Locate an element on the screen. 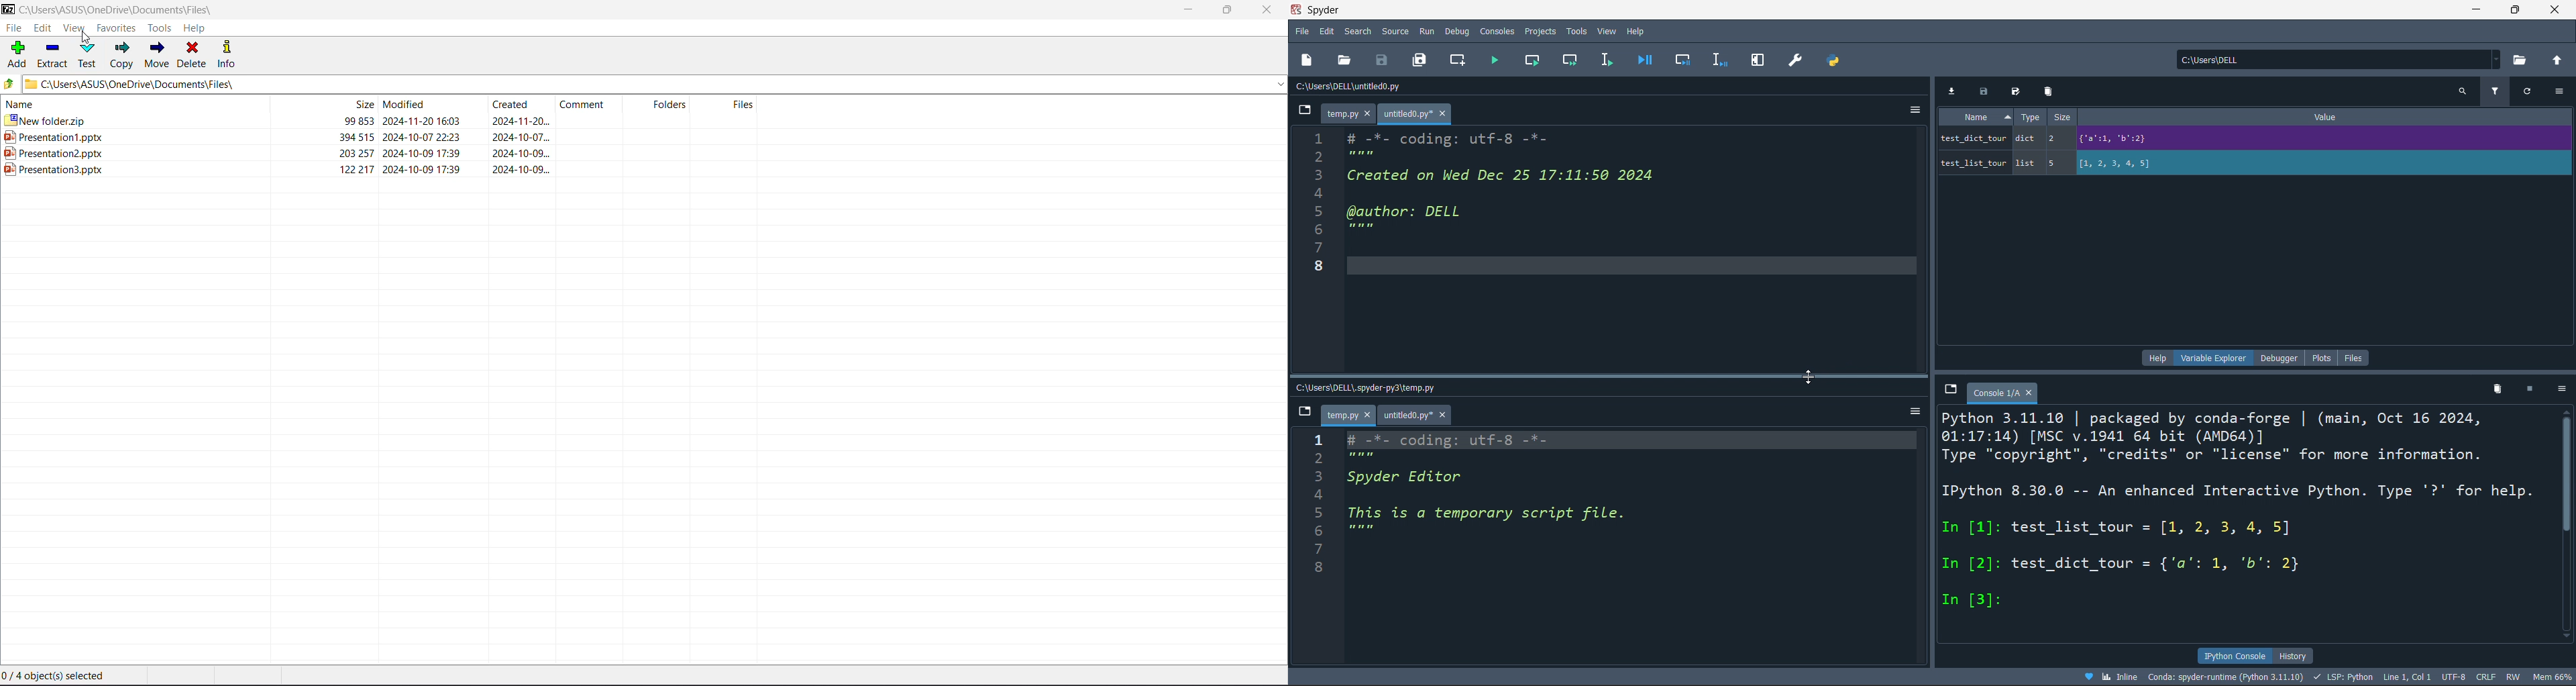 This screenshot has width=2576, height=700. options is located at coordinates (1913, 409).